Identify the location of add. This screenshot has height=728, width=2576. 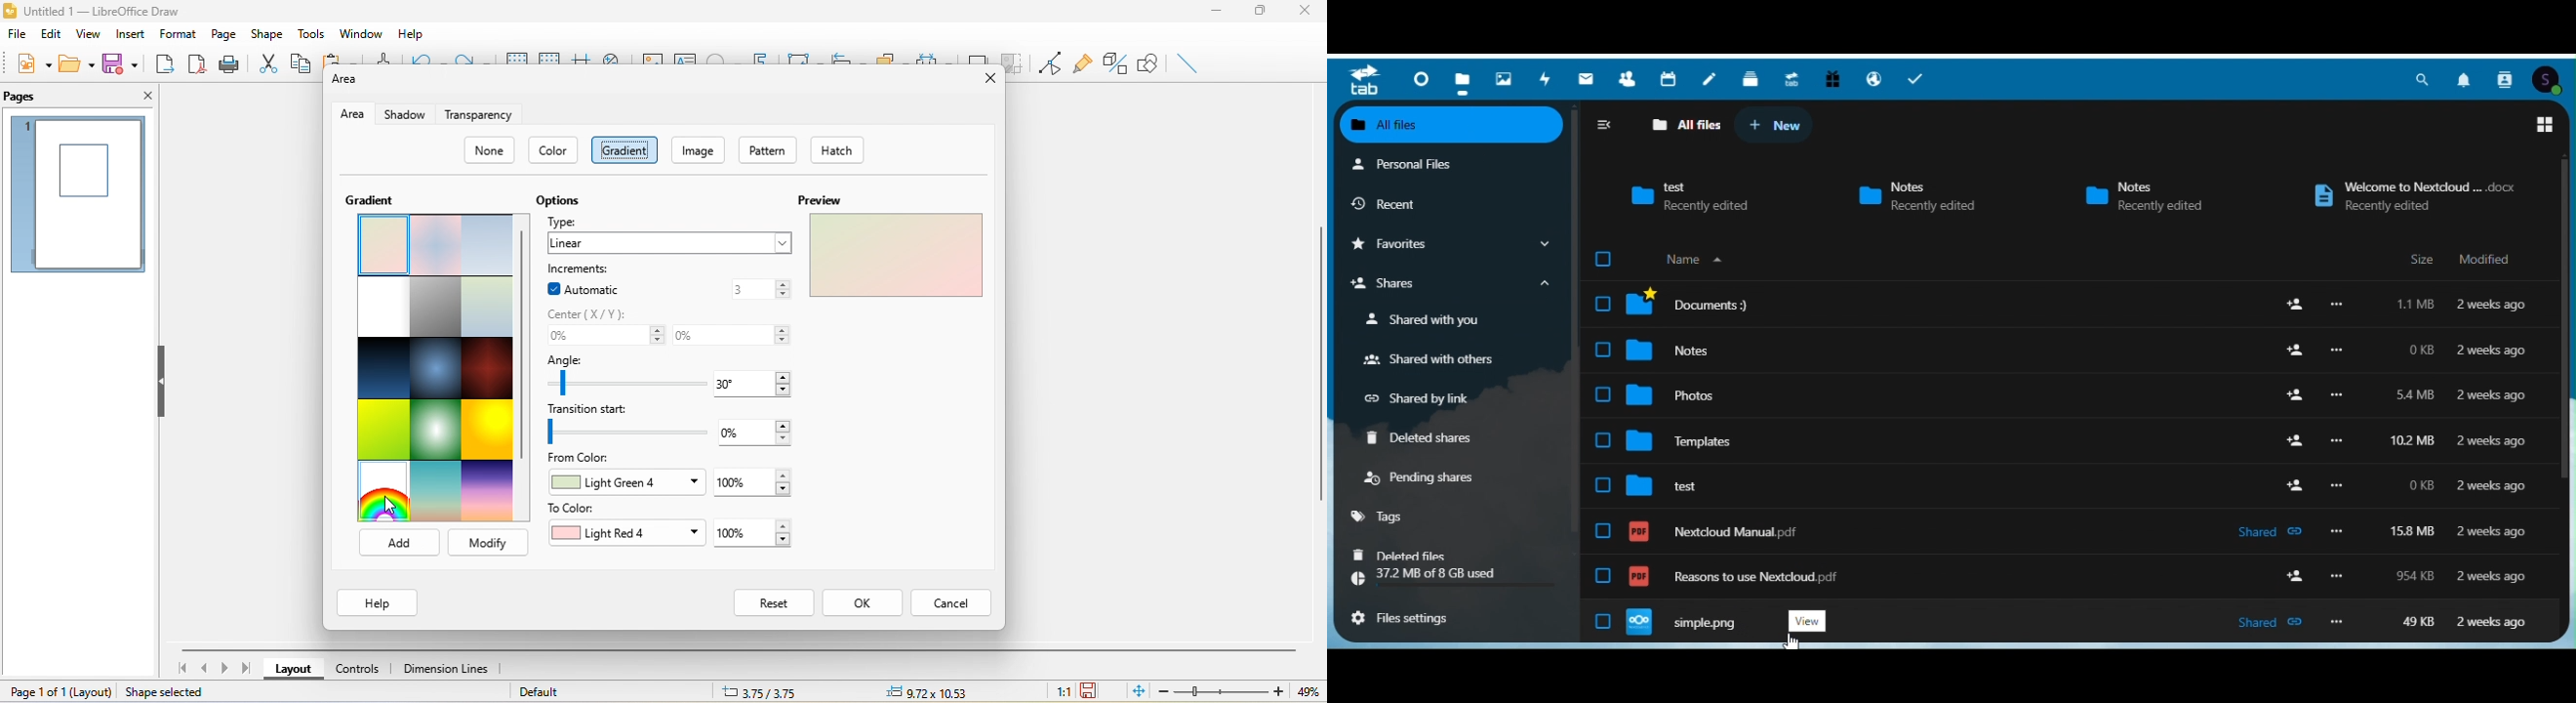
(2295, 351).